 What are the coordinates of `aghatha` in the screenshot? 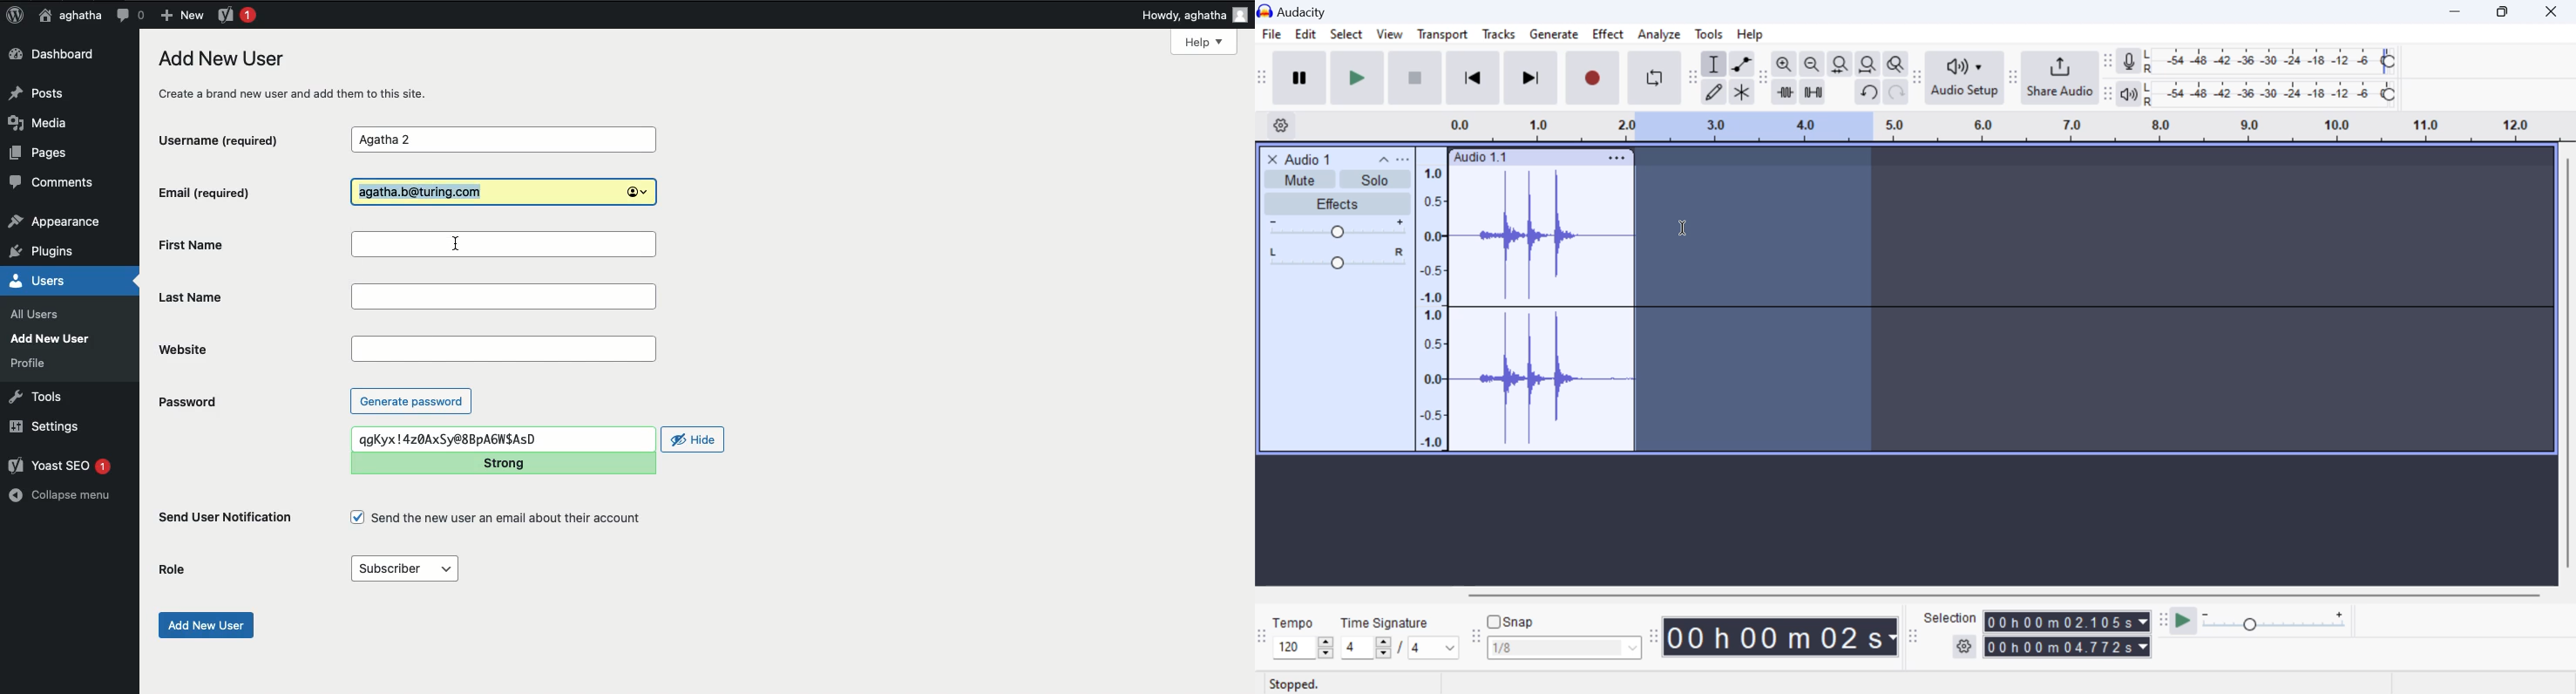 It's located at (67, 15).